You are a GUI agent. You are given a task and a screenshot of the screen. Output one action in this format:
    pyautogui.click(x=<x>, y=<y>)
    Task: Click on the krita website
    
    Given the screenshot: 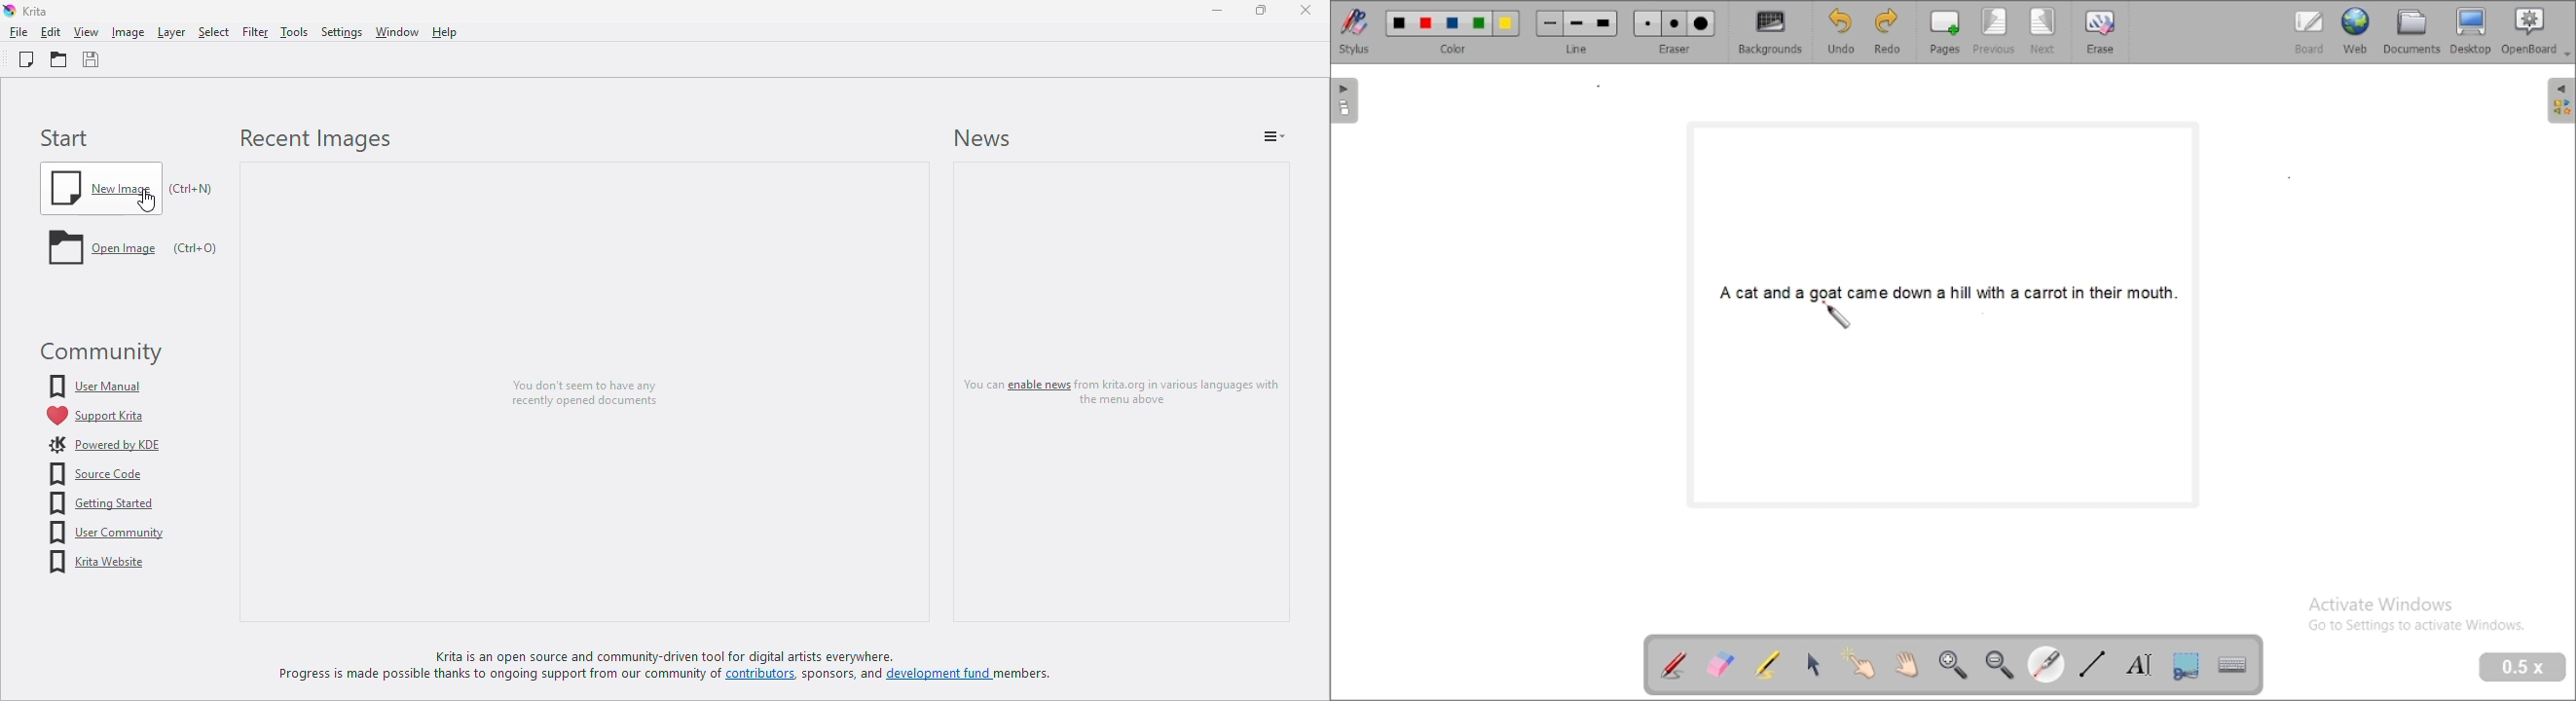 What is the action you would take?
    pyautogui.click(x=98, y=563)
    